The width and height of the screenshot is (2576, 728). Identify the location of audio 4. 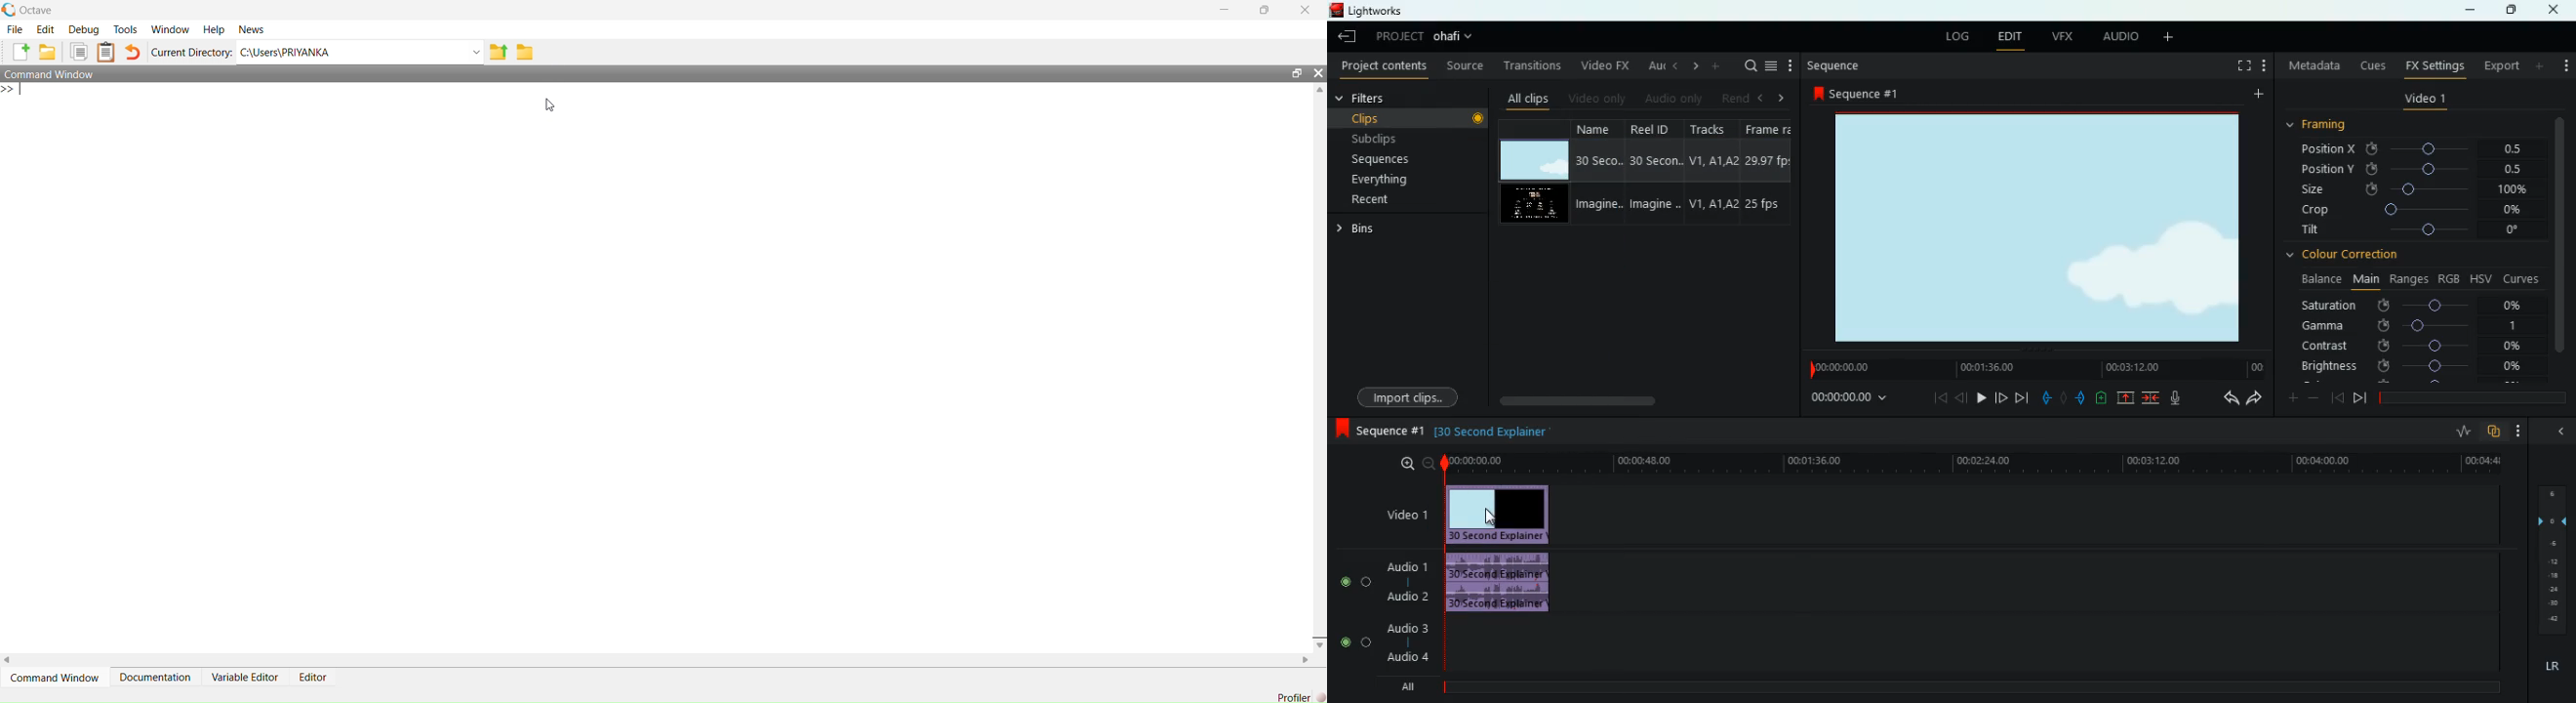
(1407, 656).